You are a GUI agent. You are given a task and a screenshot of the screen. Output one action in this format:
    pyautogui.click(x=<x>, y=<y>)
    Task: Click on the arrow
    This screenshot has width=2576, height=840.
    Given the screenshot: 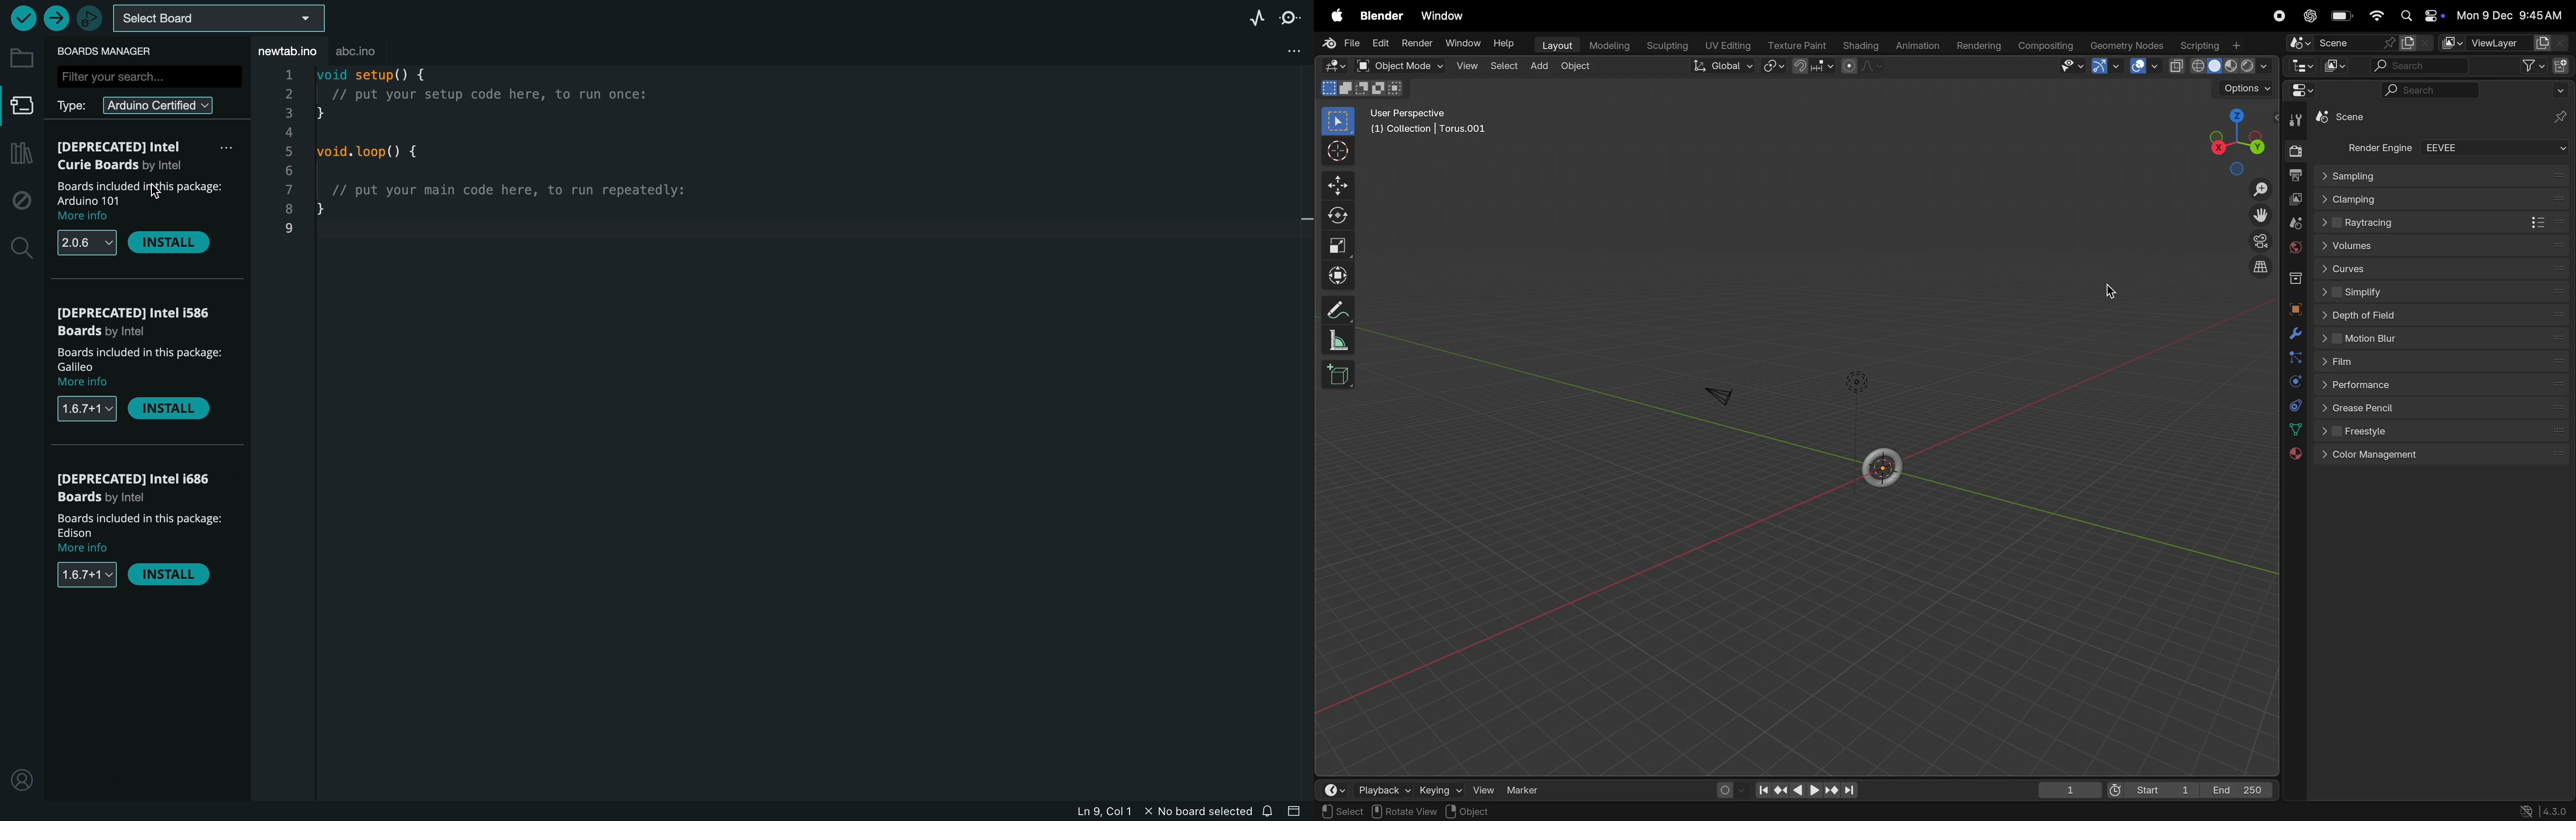 What is the action you would take?
    pyautogui.click(x=2106, y=68)
    